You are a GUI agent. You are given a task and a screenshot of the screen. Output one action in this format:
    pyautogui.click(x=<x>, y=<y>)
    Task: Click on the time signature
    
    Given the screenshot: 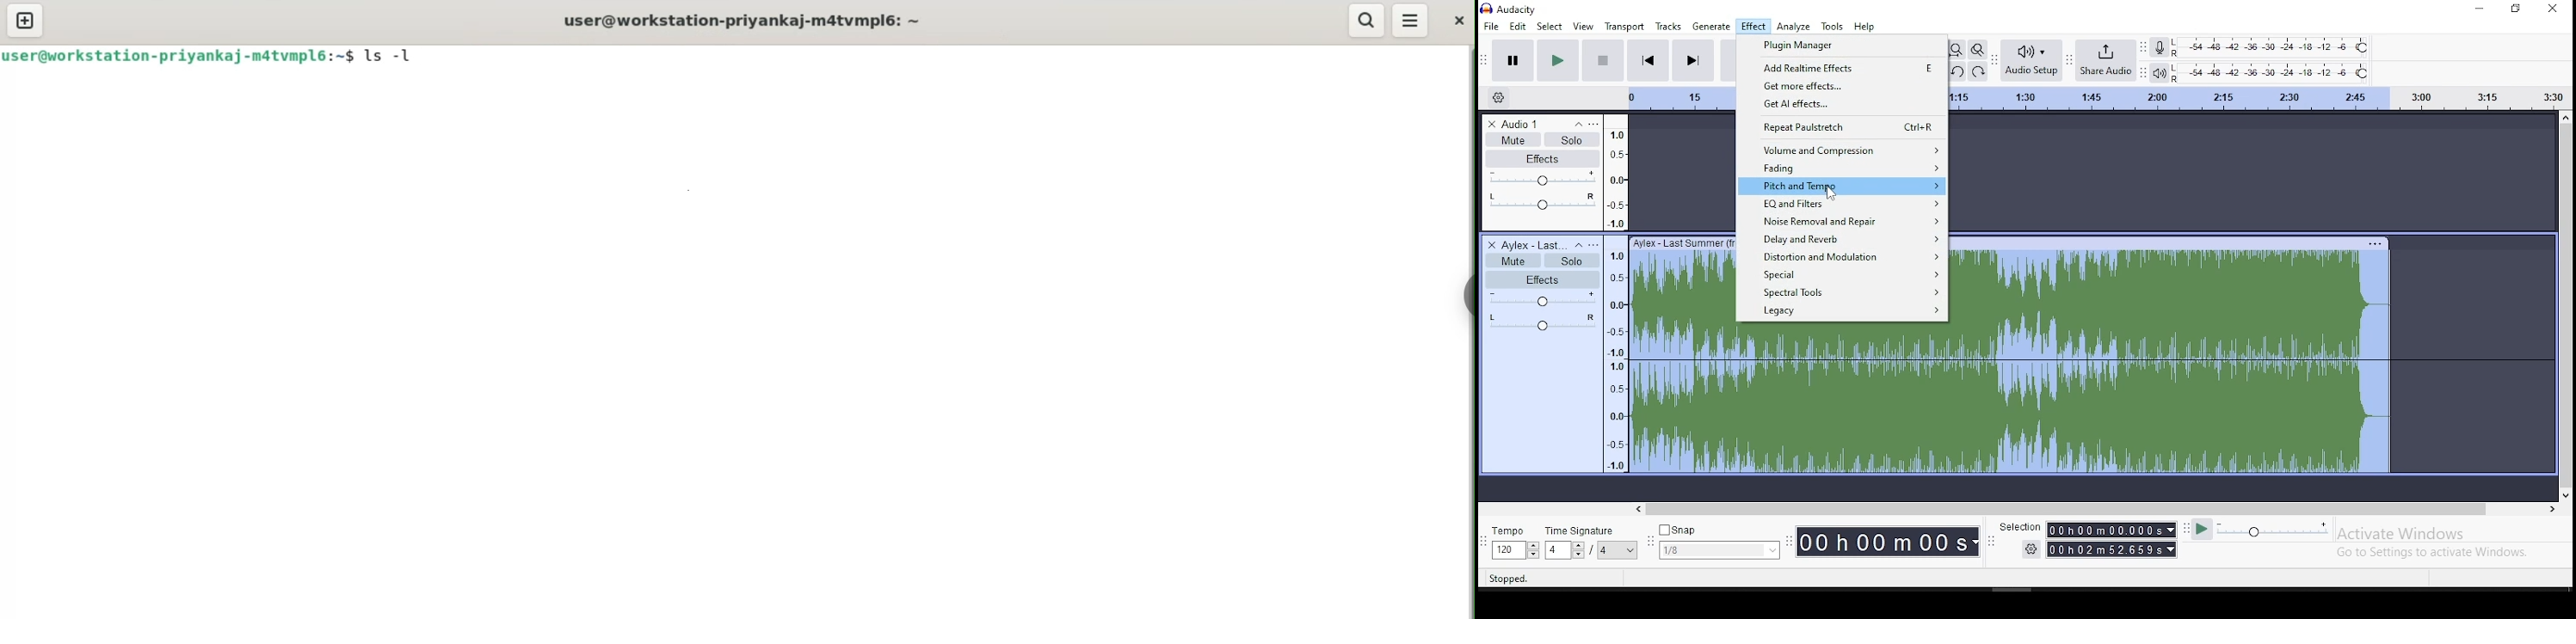 What is the action you would take?
    pyautogui.click(x=1593, y=543)
    